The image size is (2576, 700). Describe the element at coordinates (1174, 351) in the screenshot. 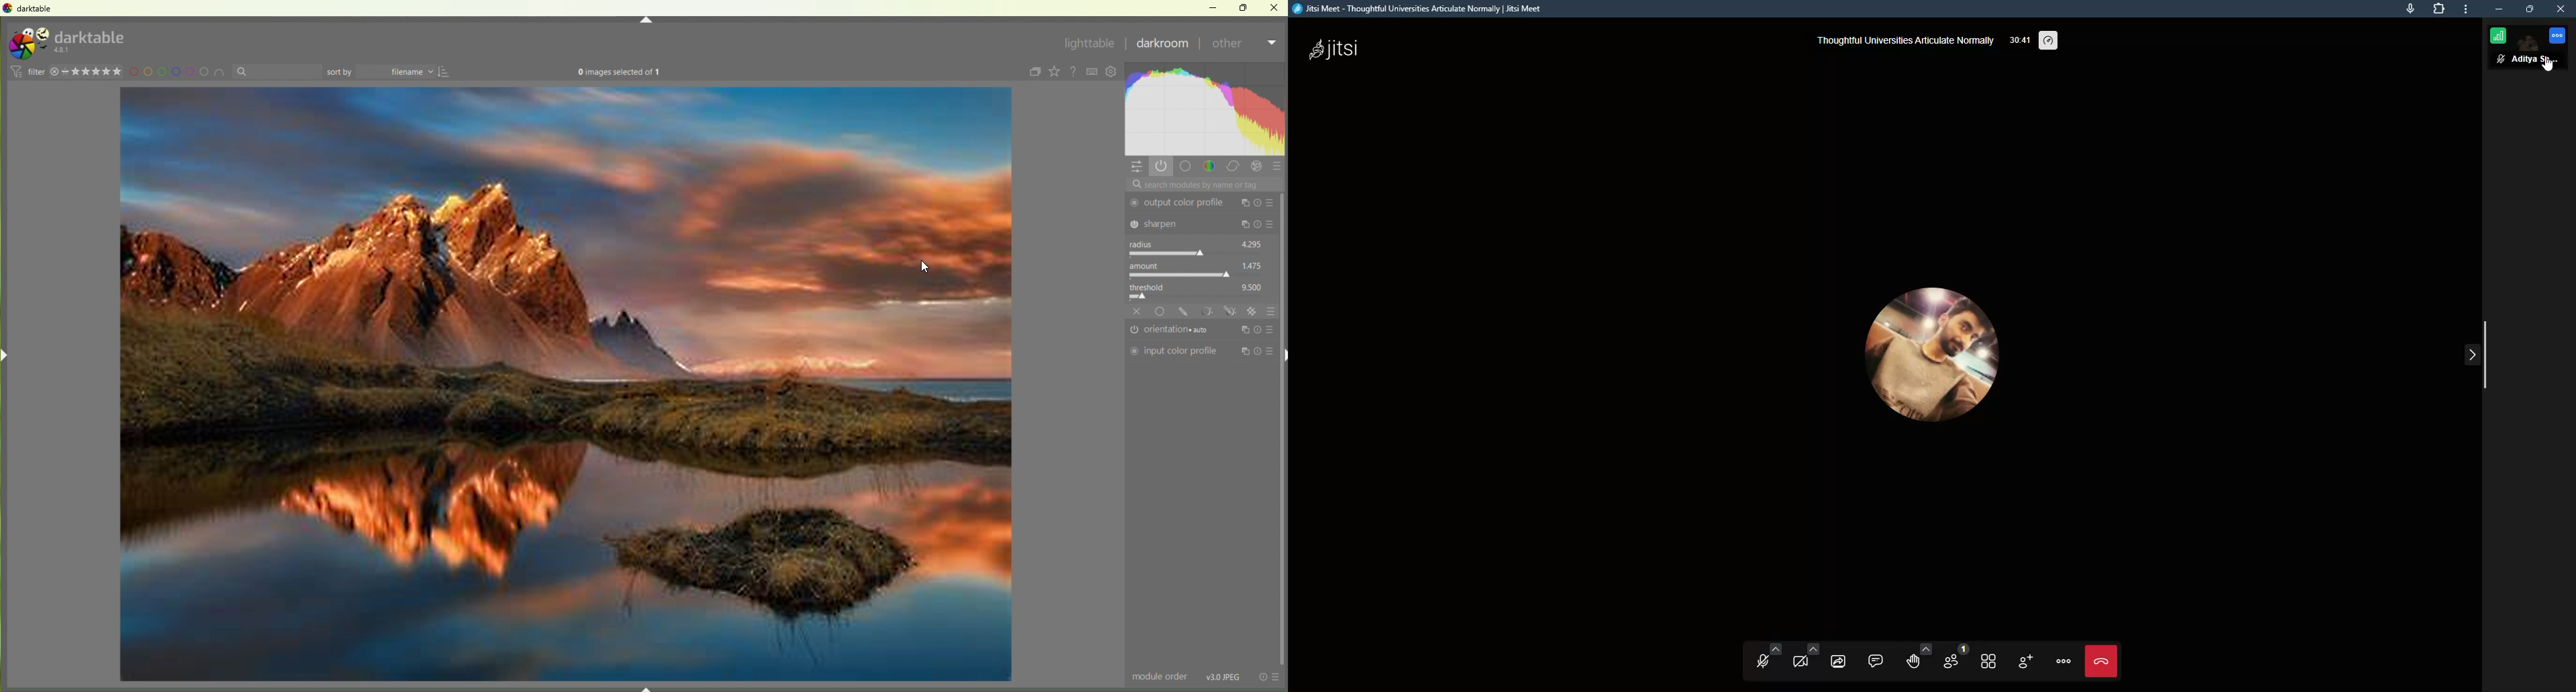

I see `Input color profile` at that location.